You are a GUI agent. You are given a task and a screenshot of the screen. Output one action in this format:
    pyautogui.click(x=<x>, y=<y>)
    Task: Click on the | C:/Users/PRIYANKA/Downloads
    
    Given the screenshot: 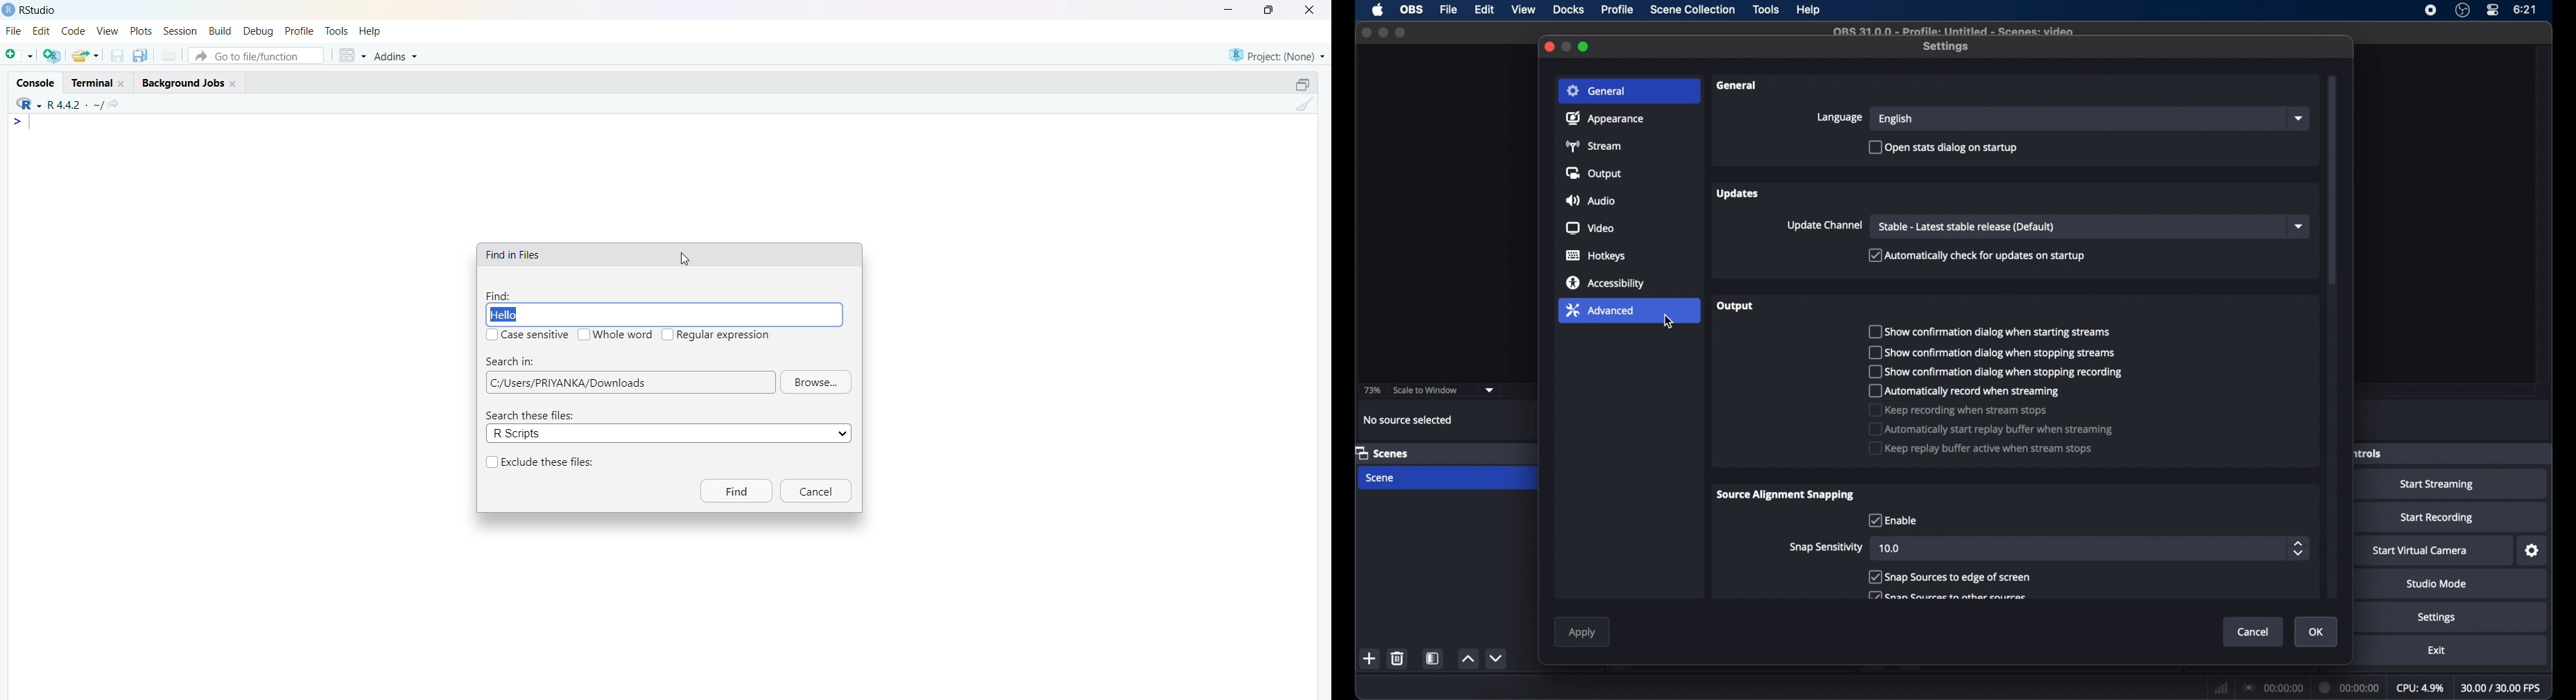 What is the action you would take?
    pyautogui.click(x=632, y=383)
    